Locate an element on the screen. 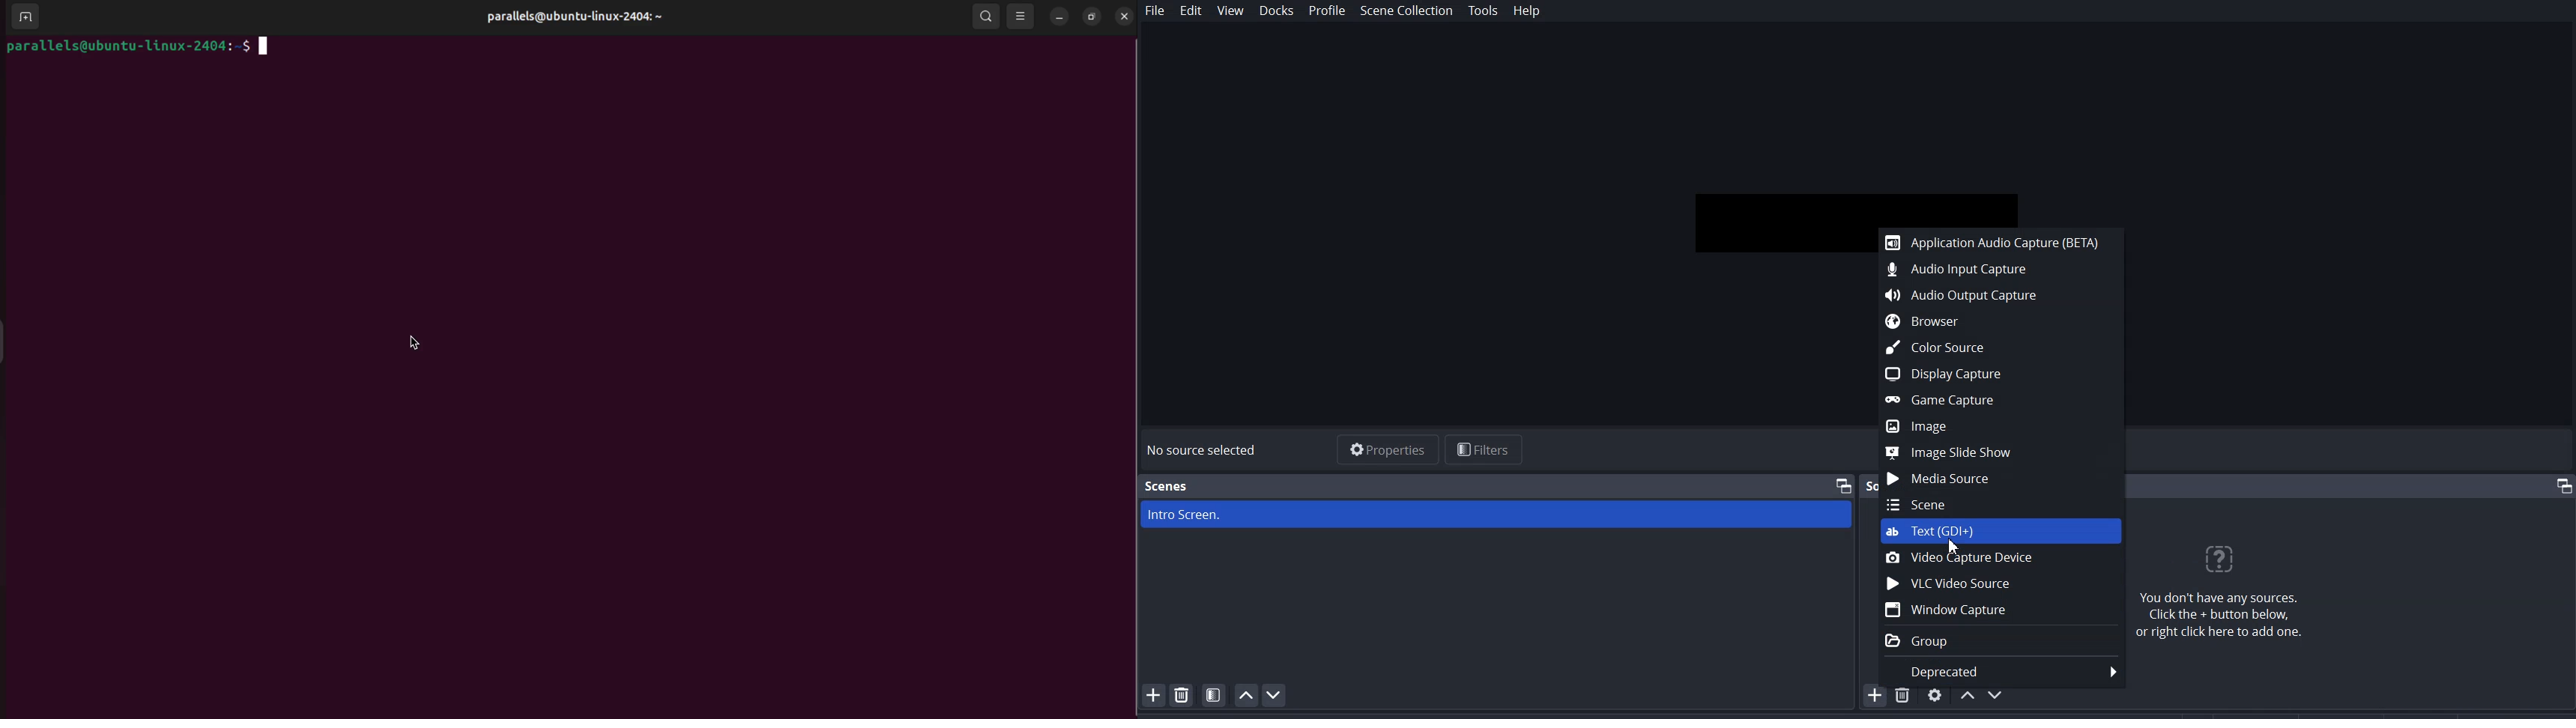 The image size is (2576, 728). Image Slide Show is located at coordinates (1996, 452).